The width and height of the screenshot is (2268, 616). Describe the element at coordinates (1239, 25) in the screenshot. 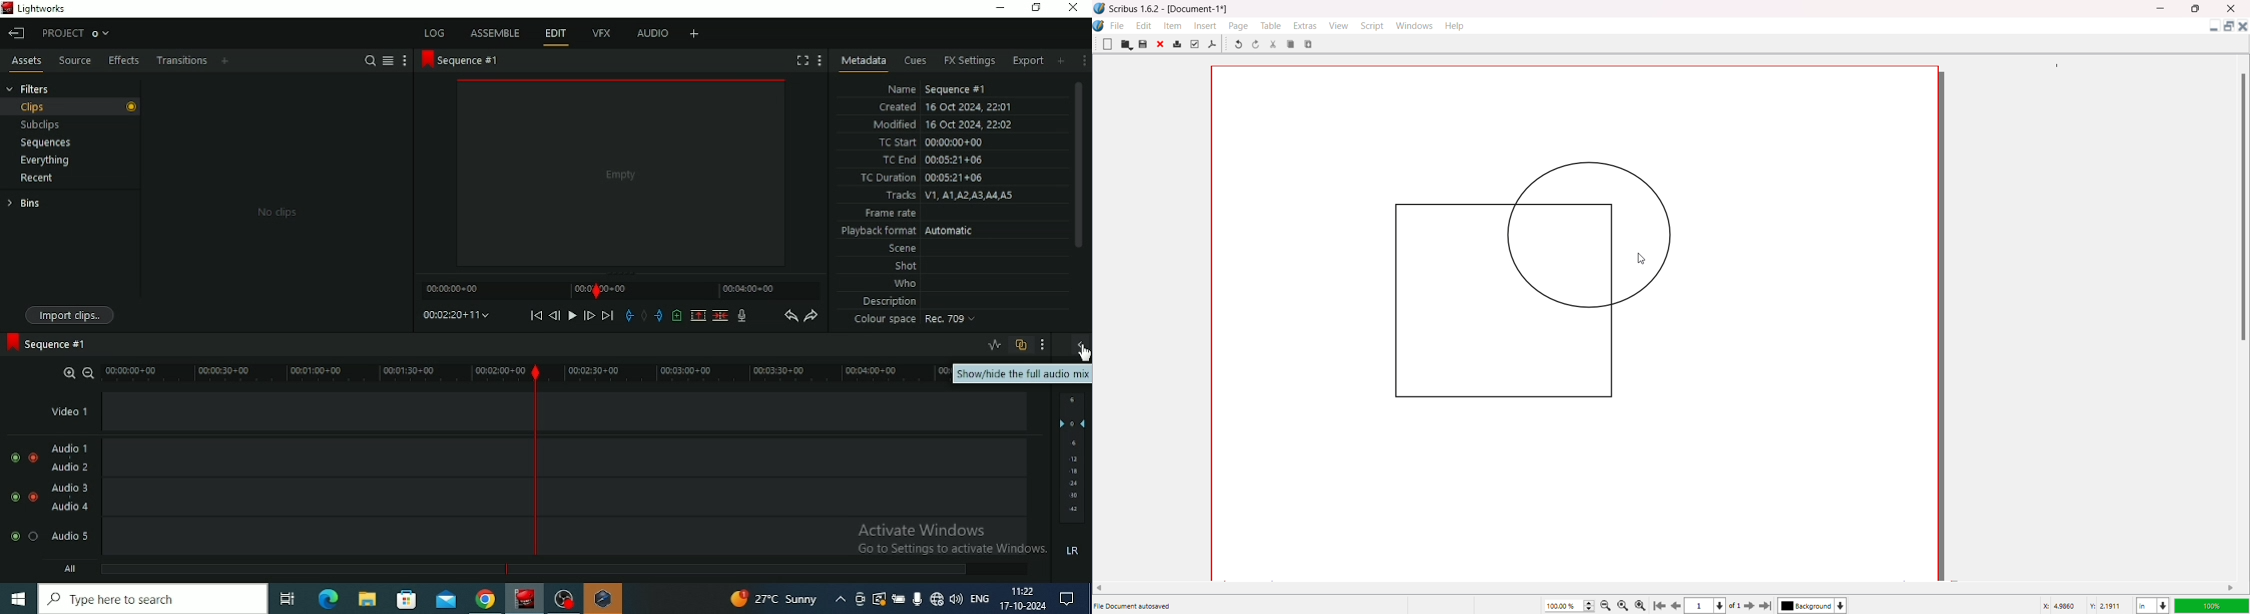

I see `Page` at that location.